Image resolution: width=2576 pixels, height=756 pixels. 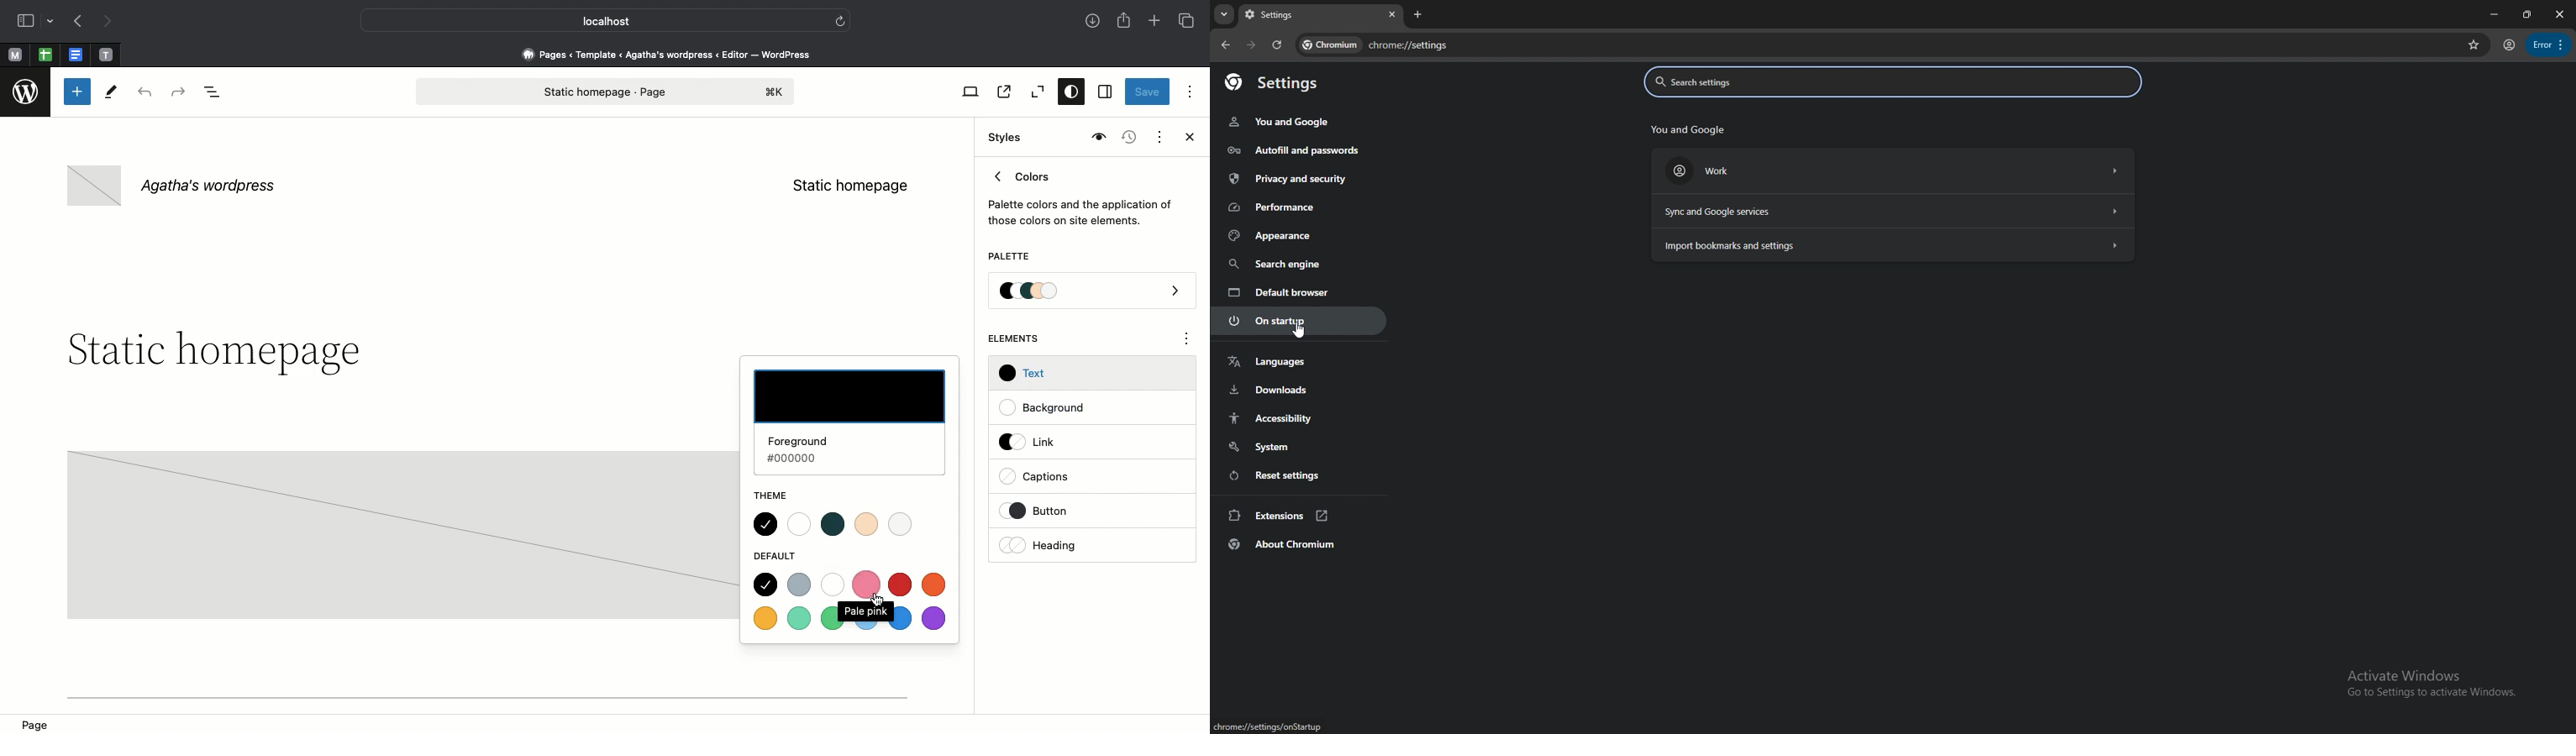 What do you see at coordinates (1190, 91) in the screenshot?
I see `Options` at bounding box center [1190, 91].